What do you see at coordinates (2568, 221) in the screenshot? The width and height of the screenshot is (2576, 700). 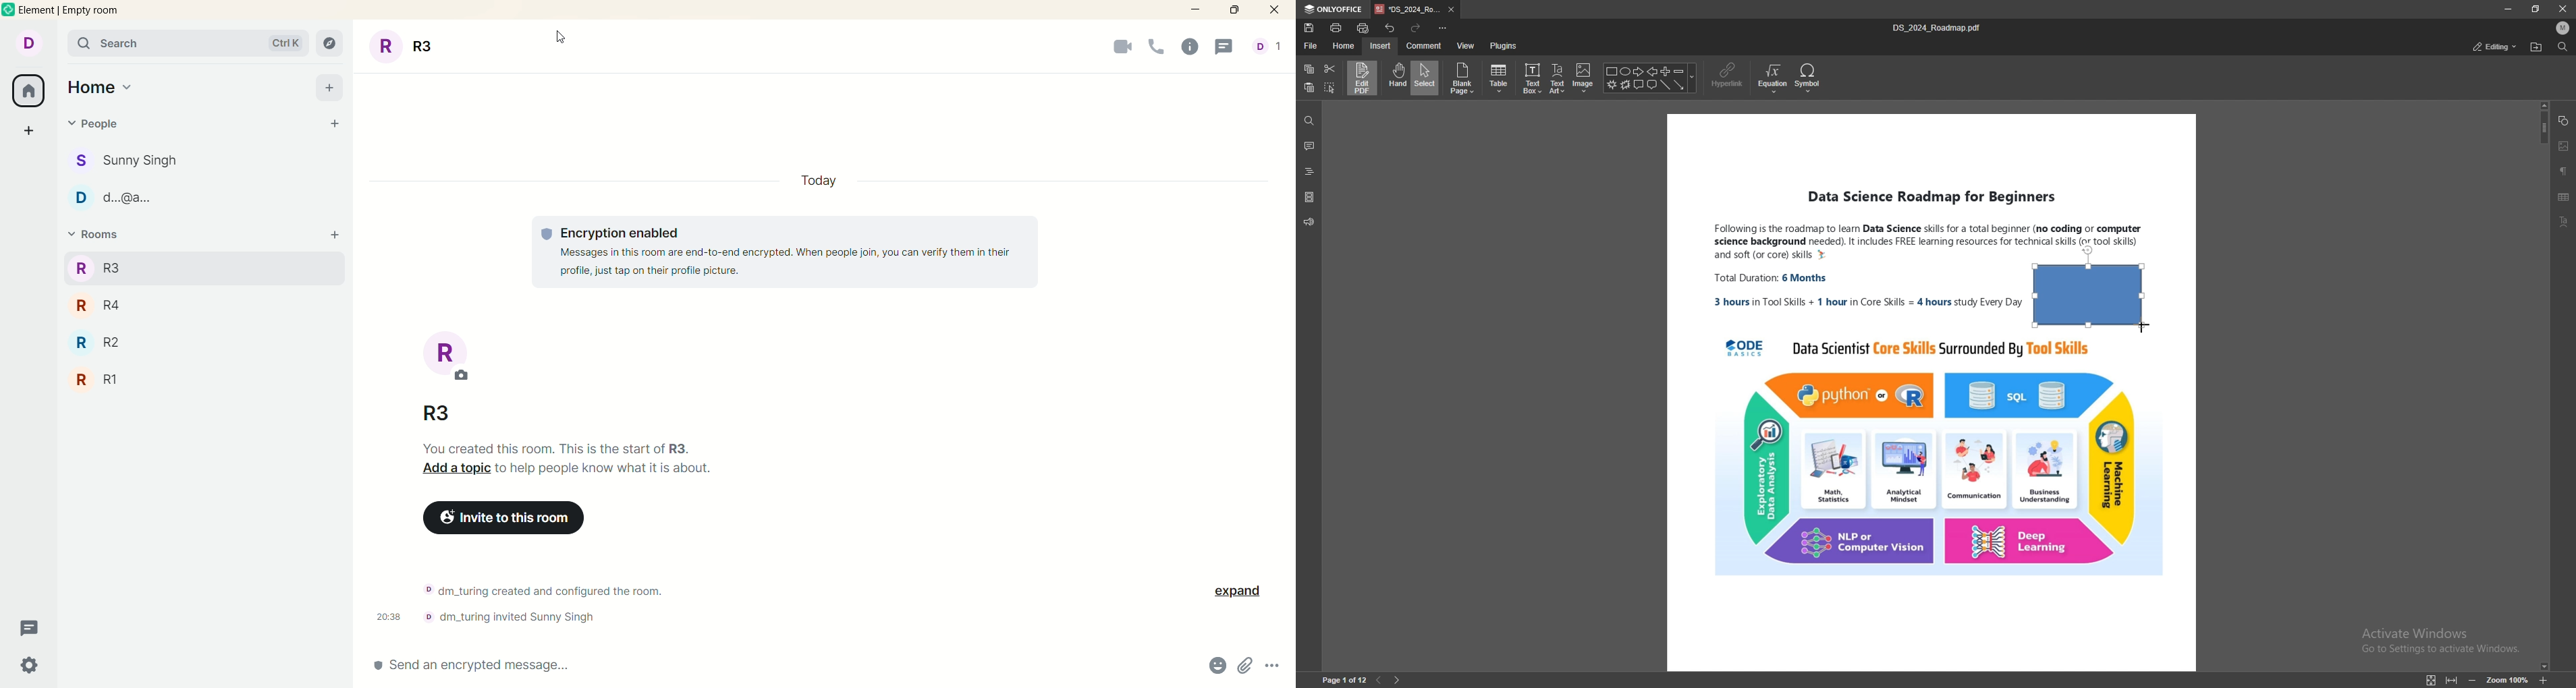 I see `text art` at bounding box center [2568, 221].